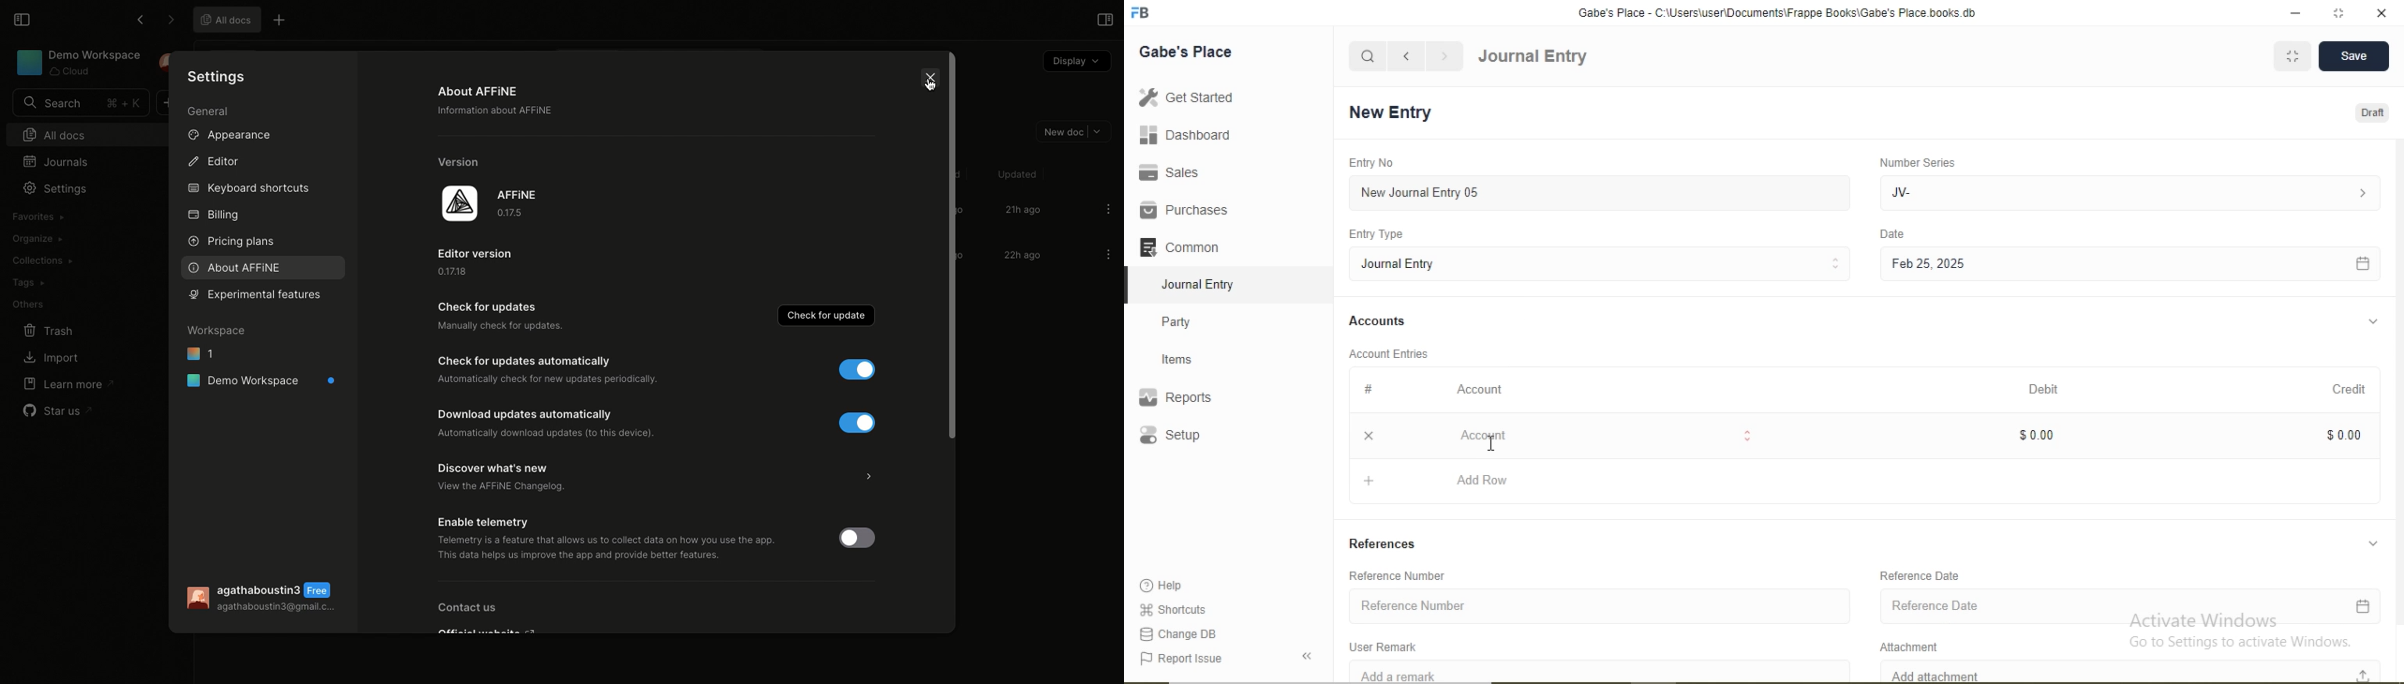 The height and width of the screenshot is (700, 2408). Describe the element at coordinates (1600, 435) in the screenshot. I see `Account` at that location.